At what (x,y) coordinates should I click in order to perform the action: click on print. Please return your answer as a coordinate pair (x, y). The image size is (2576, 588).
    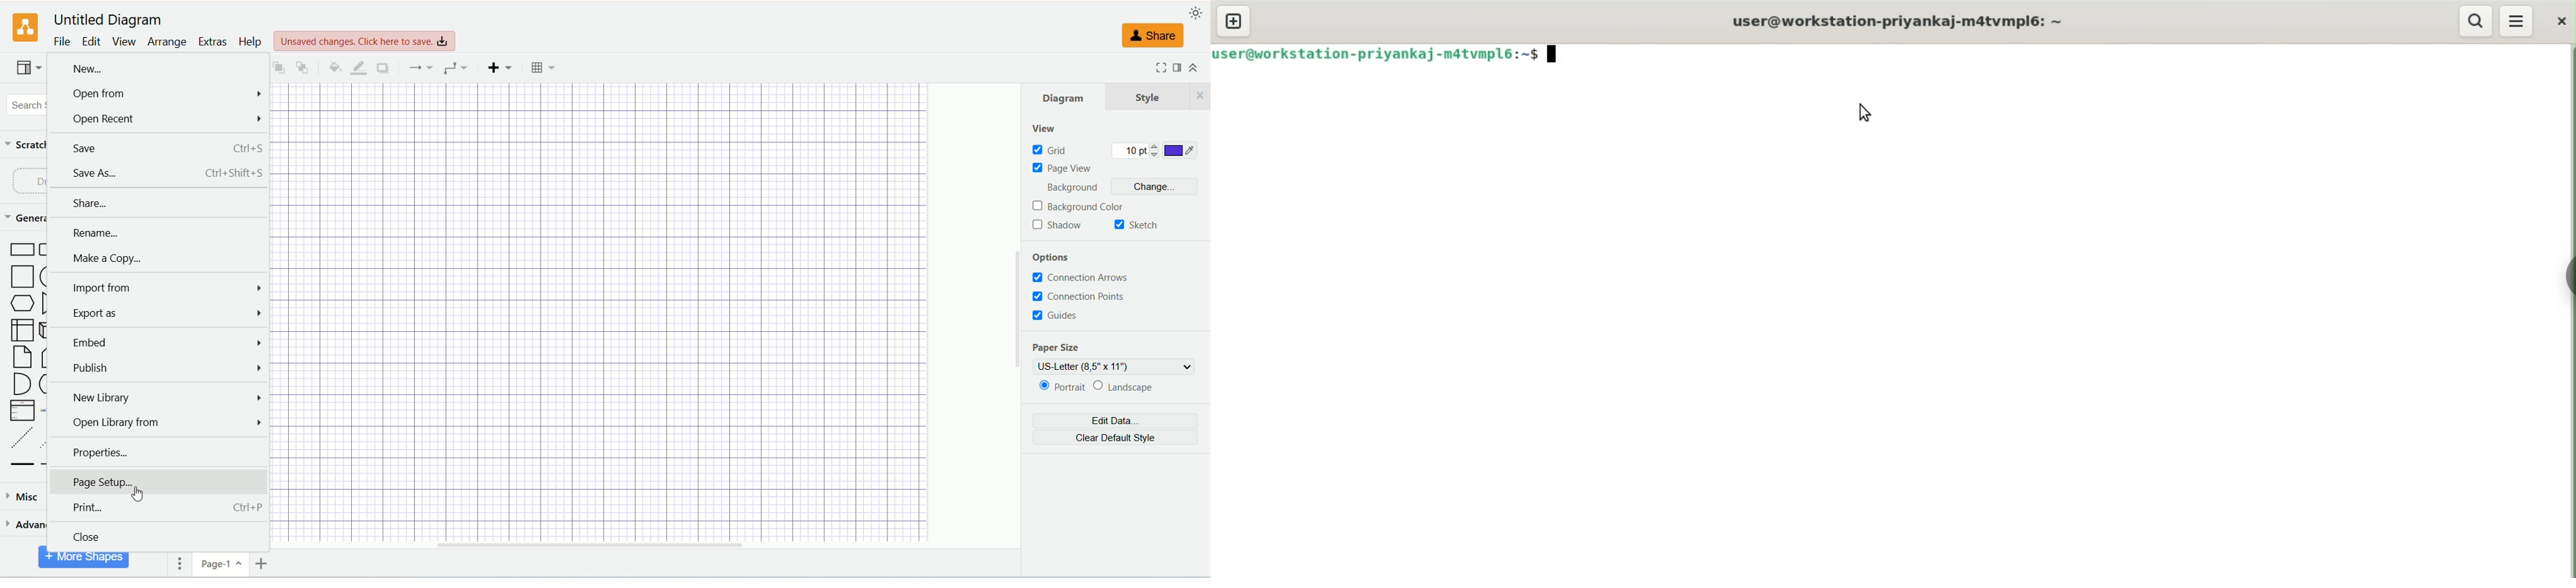
    Looking at the image, I should click on (158, 509).